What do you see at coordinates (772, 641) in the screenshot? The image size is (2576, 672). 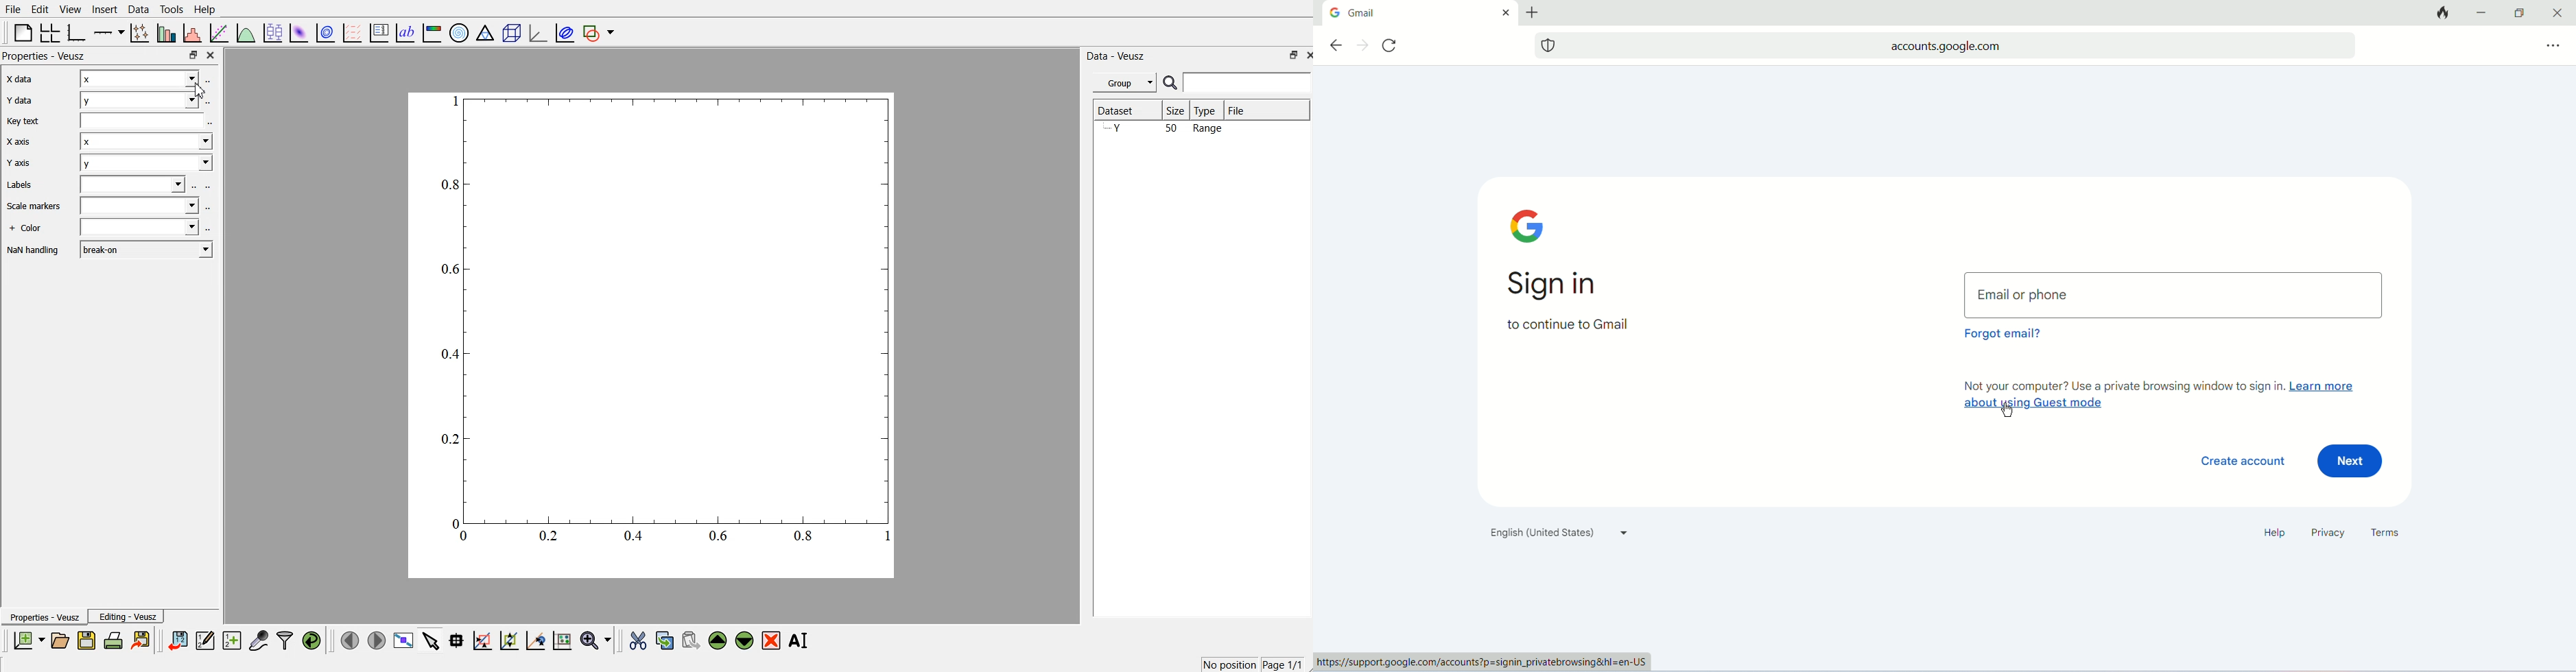 I see `remove the selected widgets` at bounding box center [772, 641].